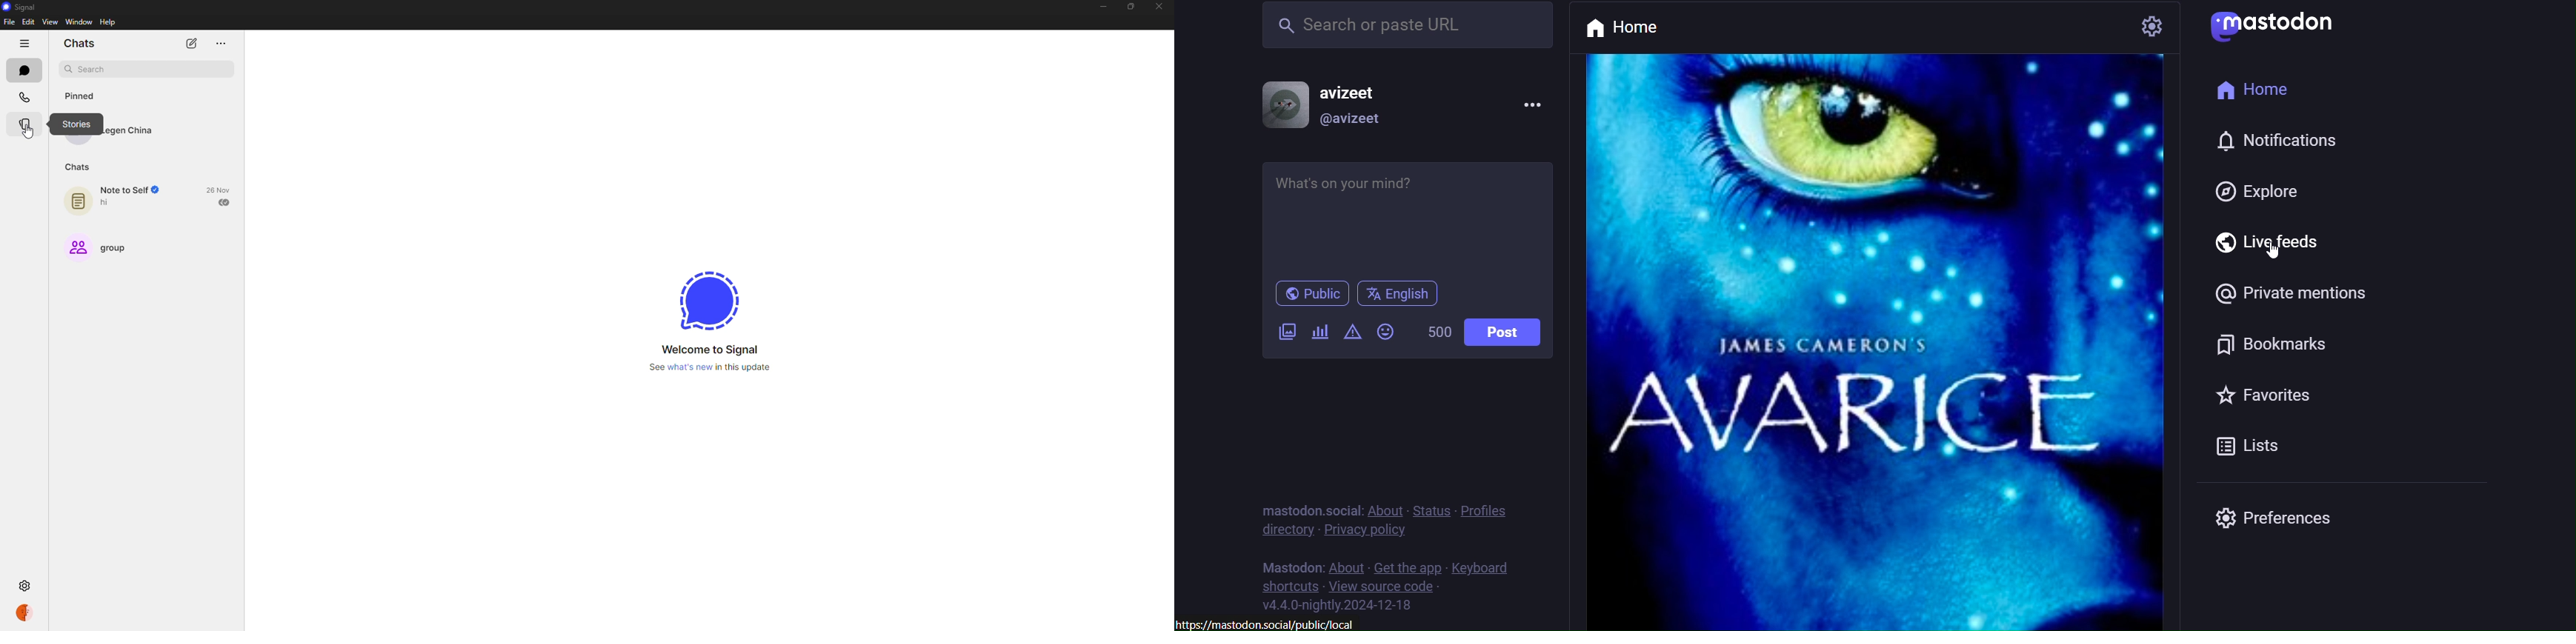 This screenshot has height=644, width=2576. Describe the element at coordinates (1409, 214) in the screenshot. I see `whats on your mind` at that location.